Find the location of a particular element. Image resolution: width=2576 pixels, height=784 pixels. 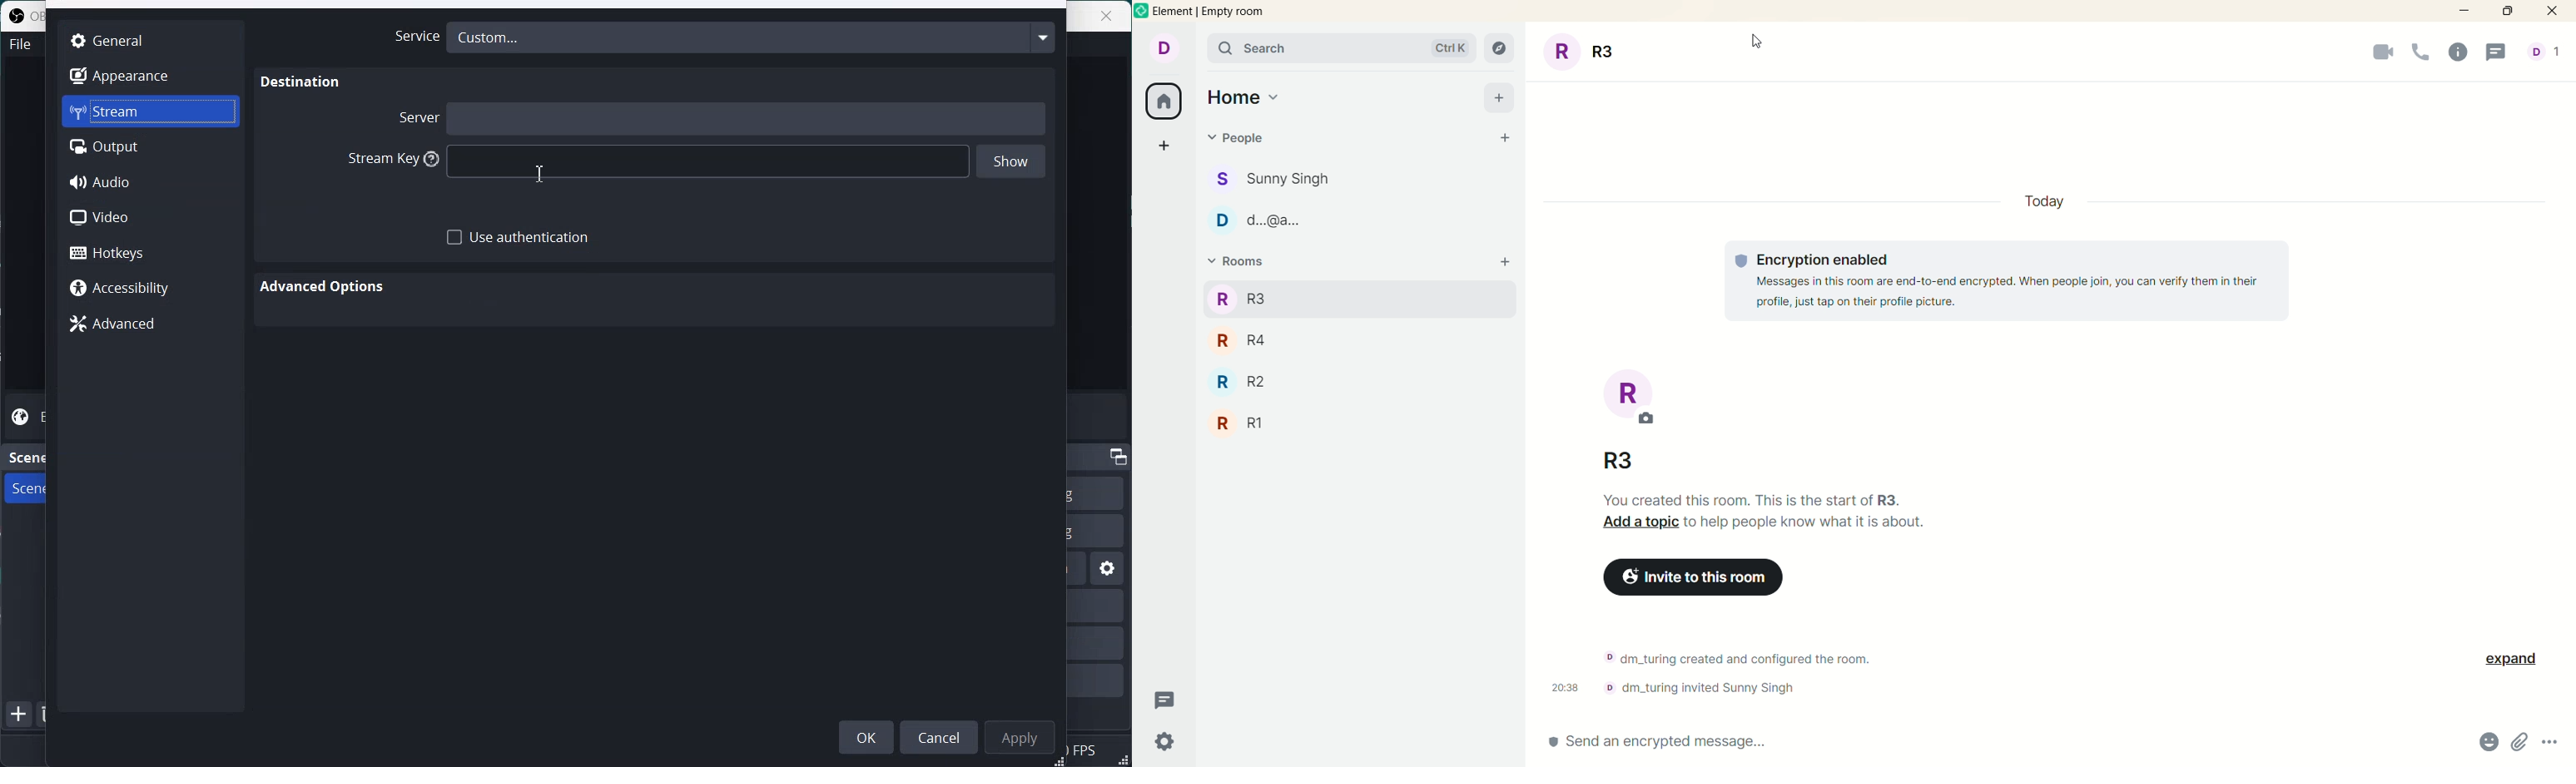

start chat is located at coordinates (1505, 141).